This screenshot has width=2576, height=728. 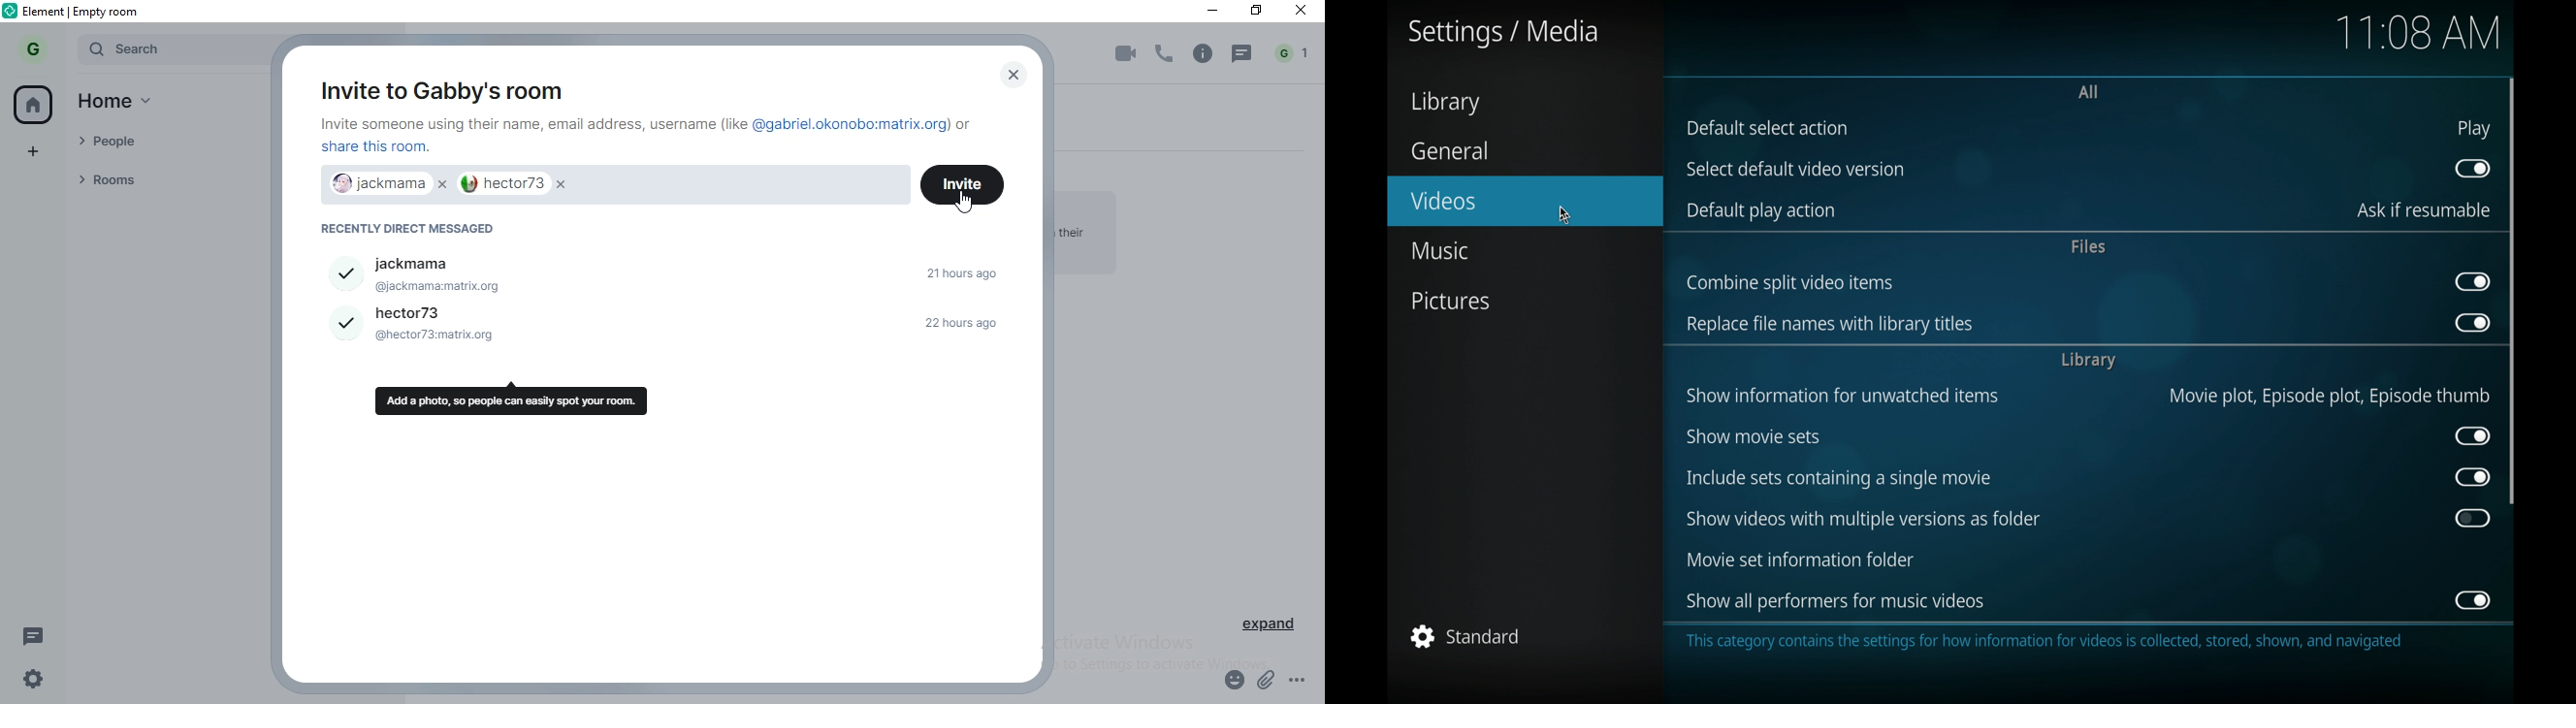 I want to click on pictures, so click(x=1449, y=301).